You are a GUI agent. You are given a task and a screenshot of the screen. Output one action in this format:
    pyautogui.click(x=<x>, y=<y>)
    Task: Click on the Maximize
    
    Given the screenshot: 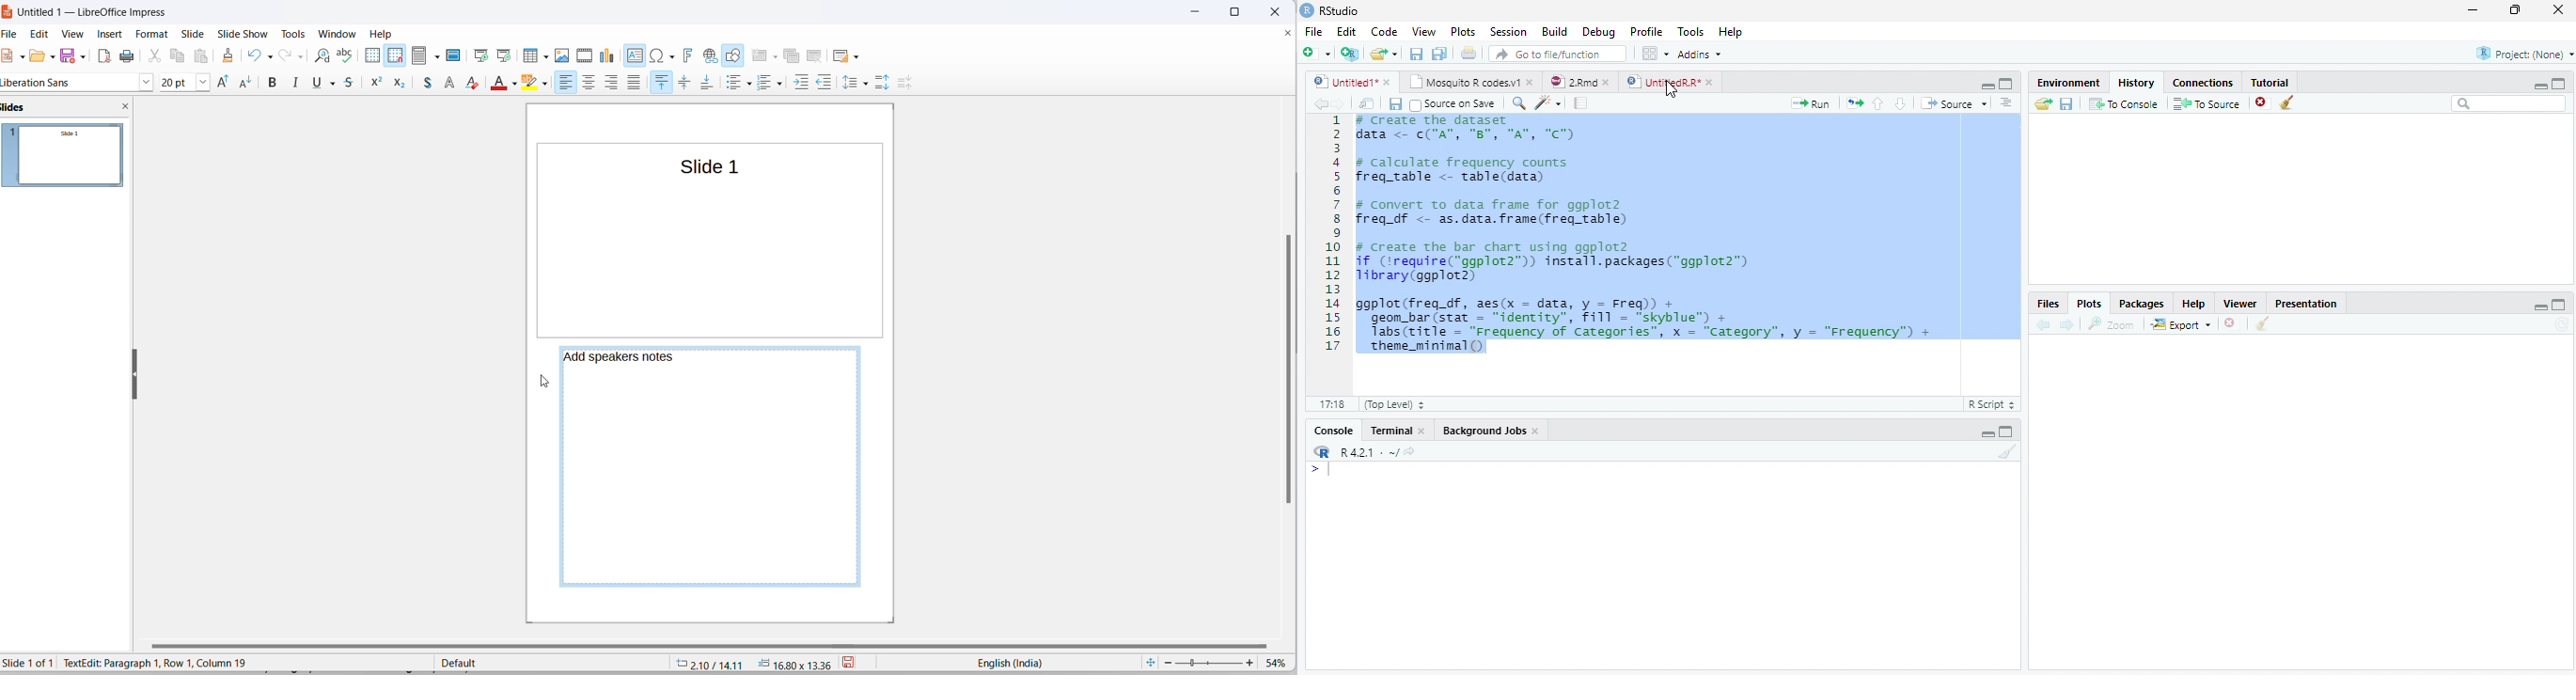 What is the action you would take?
    pyautogui.click(x=2008, y=433)
    